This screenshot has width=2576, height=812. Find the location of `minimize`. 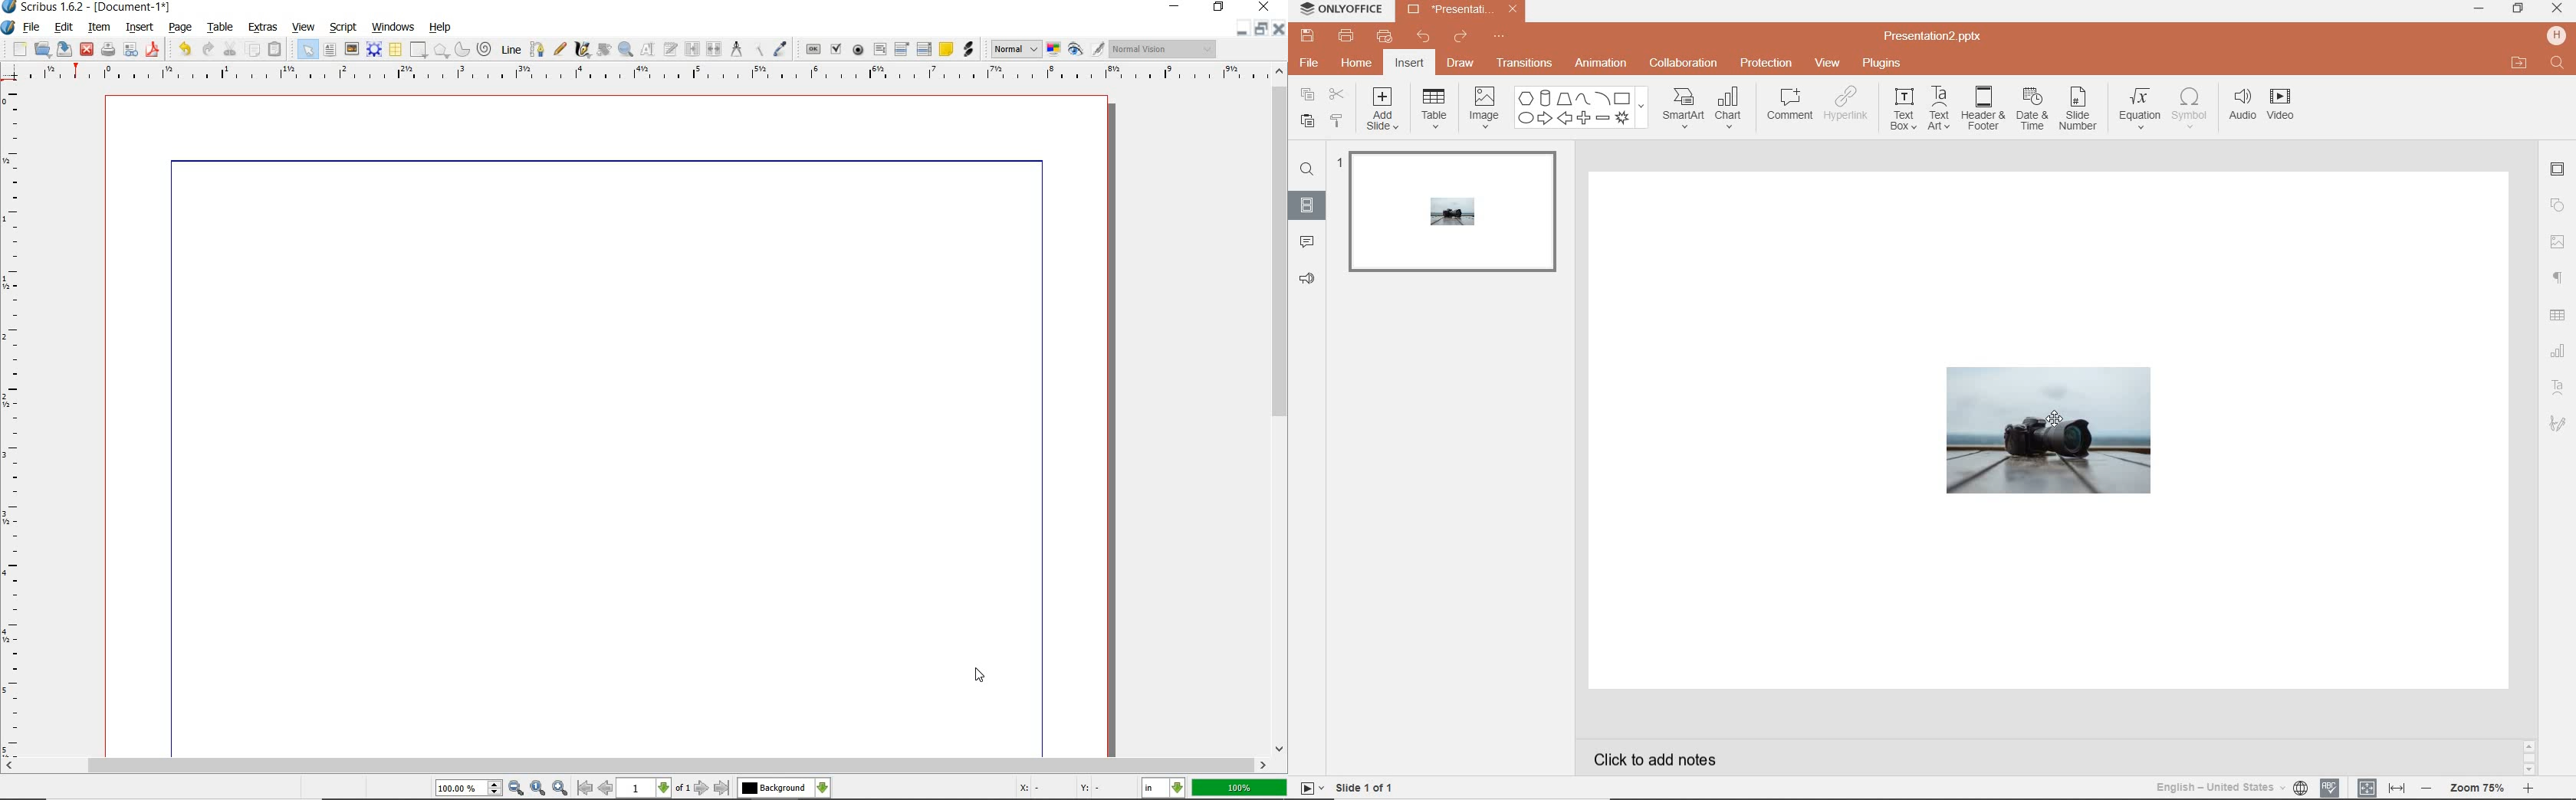

minimize is located at coordinates (1244, 28).